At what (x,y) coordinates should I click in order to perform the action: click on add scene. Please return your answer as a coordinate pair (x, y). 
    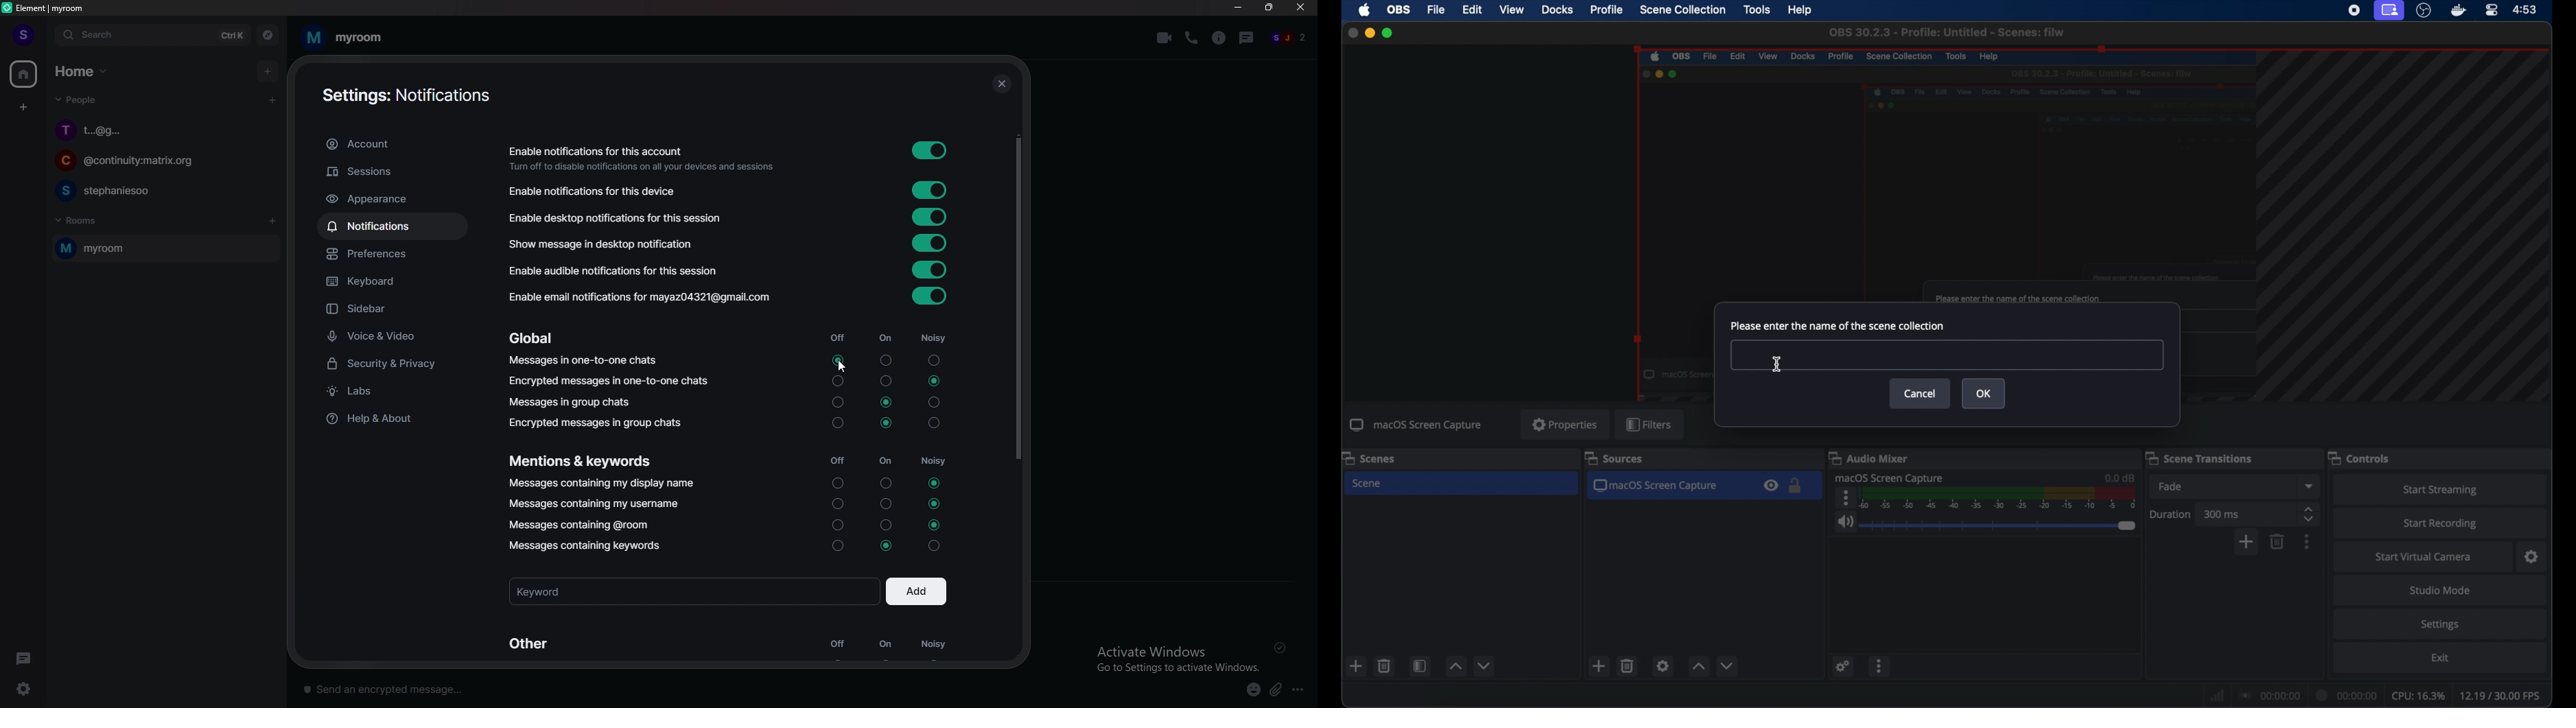
    Looking at the image, I should click on (1599, 666).